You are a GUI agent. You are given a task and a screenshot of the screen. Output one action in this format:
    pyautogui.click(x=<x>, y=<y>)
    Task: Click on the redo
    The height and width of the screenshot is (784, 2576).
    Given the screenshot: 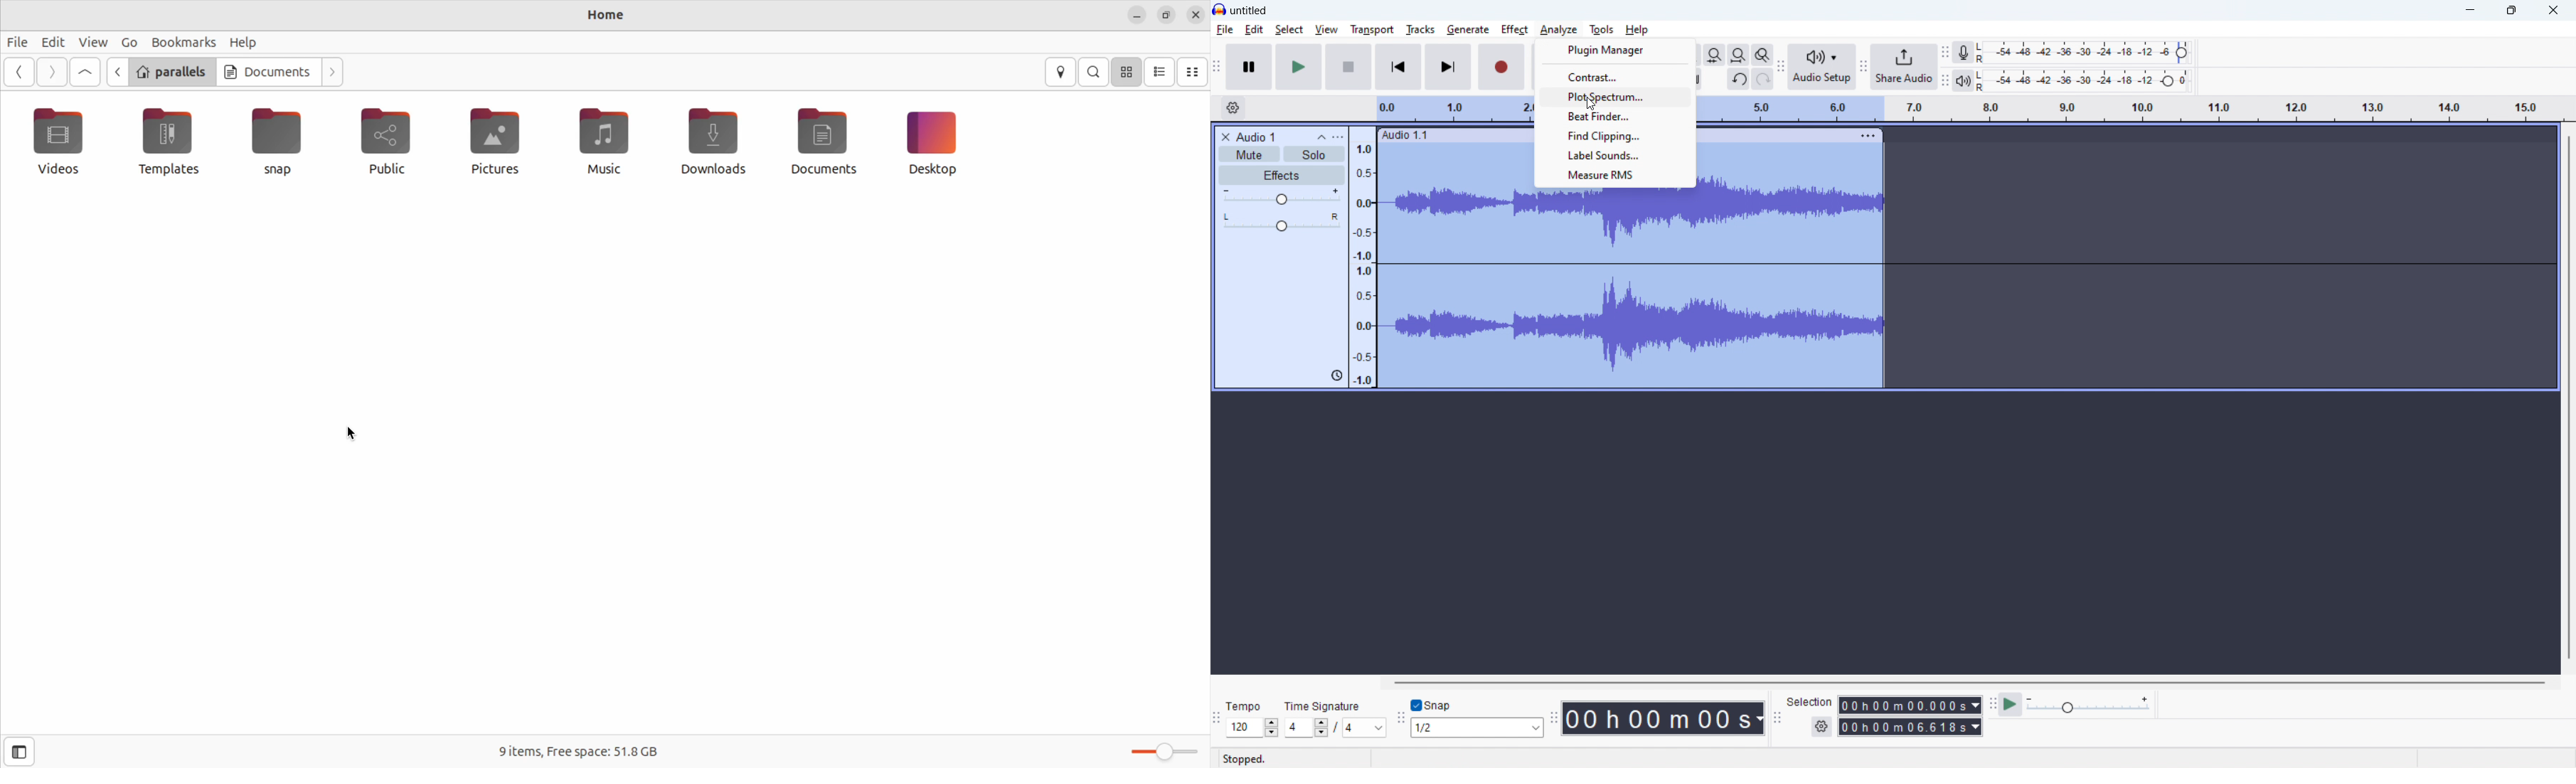 What is the action you would take?
    pyautogui.click(x=1763, y=79)
    